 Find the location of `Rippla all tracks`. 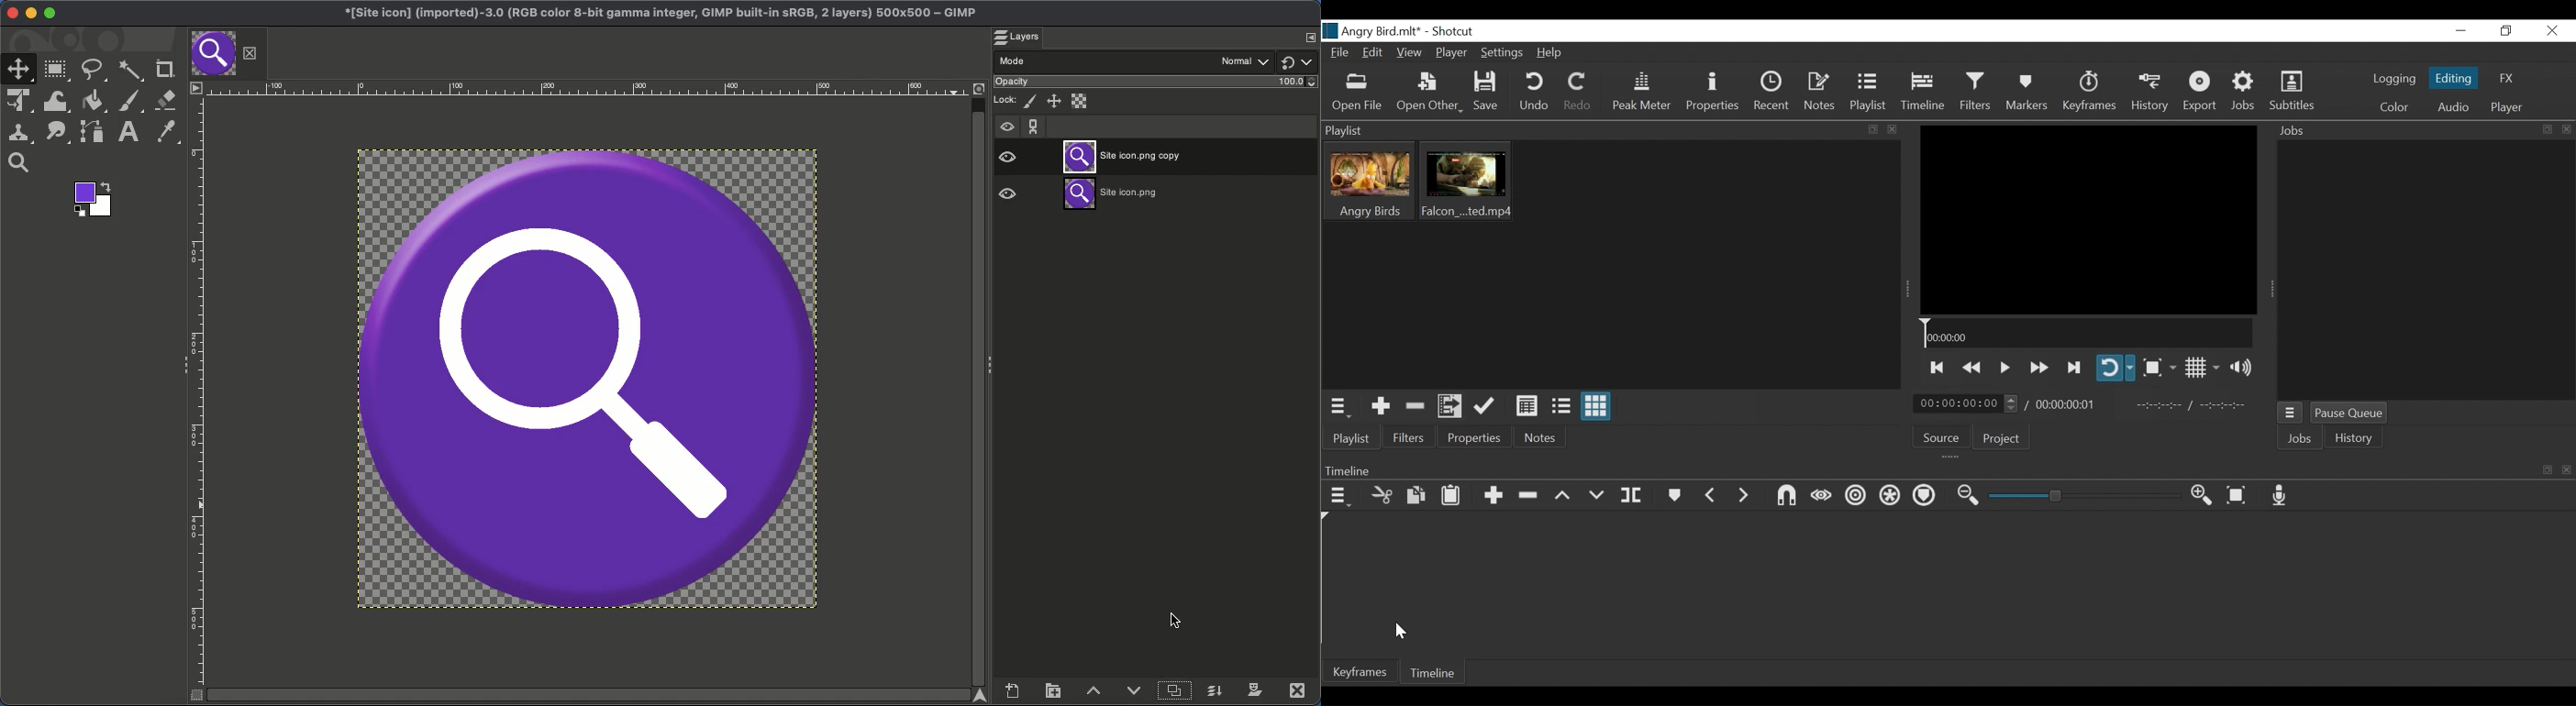

Rippla all tracks is located at coordinates (1891, 497).